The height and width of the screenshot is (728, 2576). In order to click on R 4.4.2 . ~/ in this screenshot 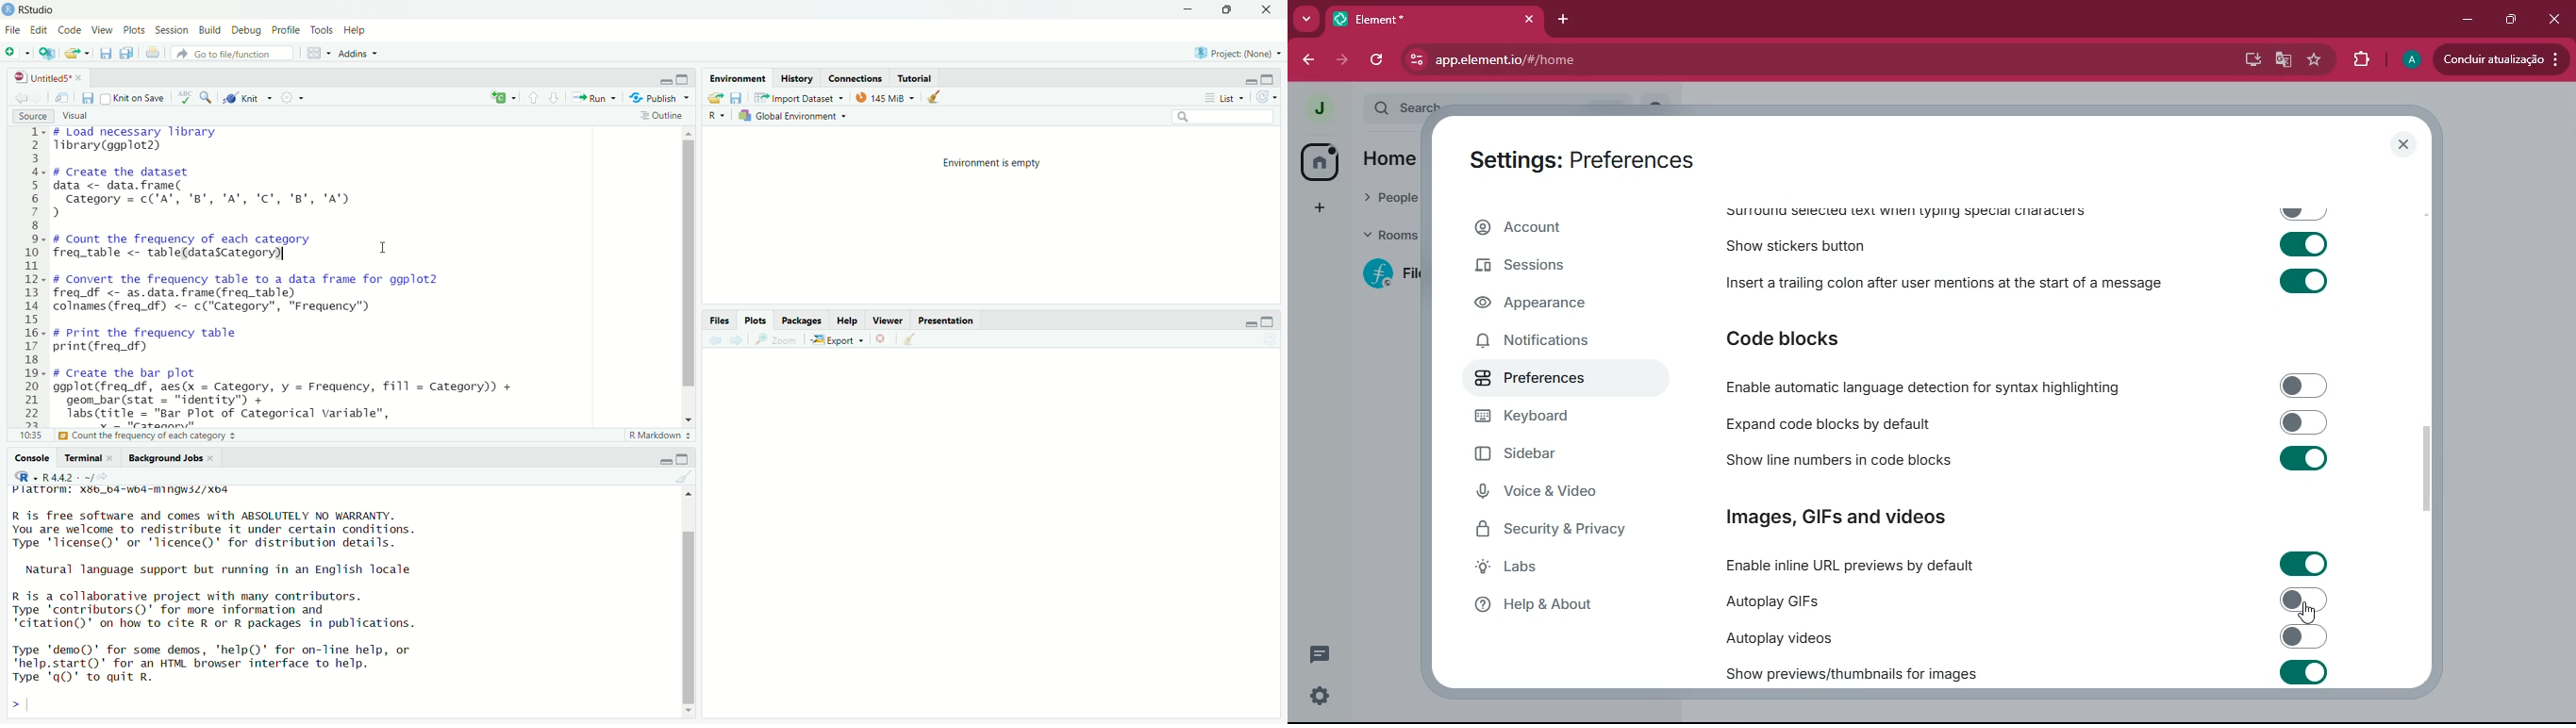, I will do `click(70, 477)`.